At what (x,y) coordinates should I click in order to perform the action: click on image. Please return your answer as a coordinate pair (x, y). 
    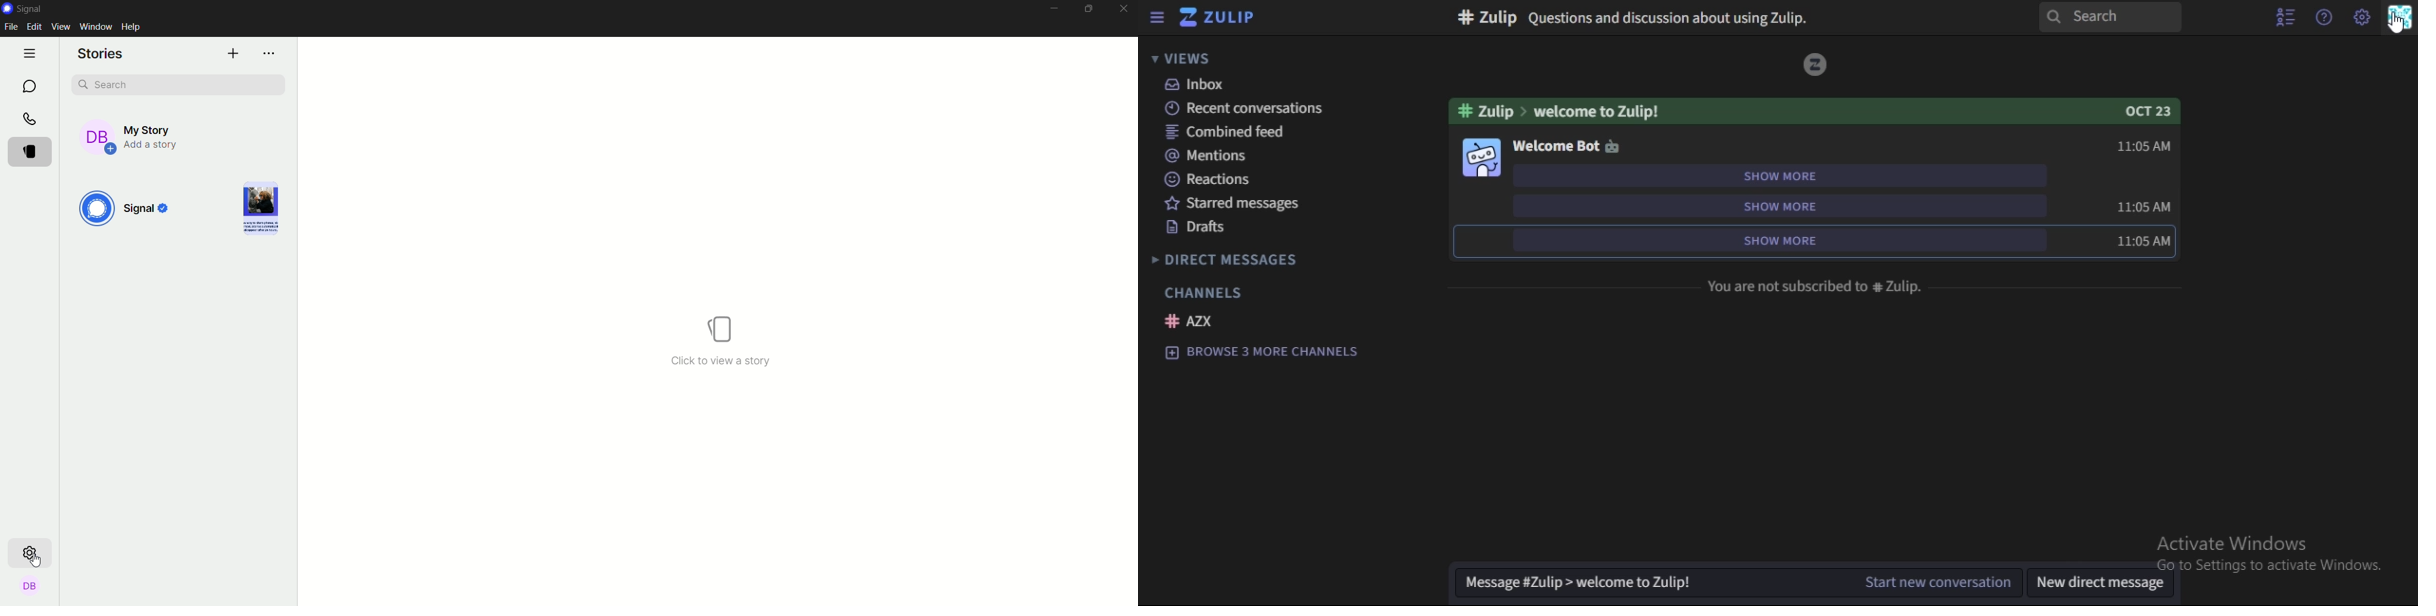
    Looking at the image, I should click on (1480, 157).